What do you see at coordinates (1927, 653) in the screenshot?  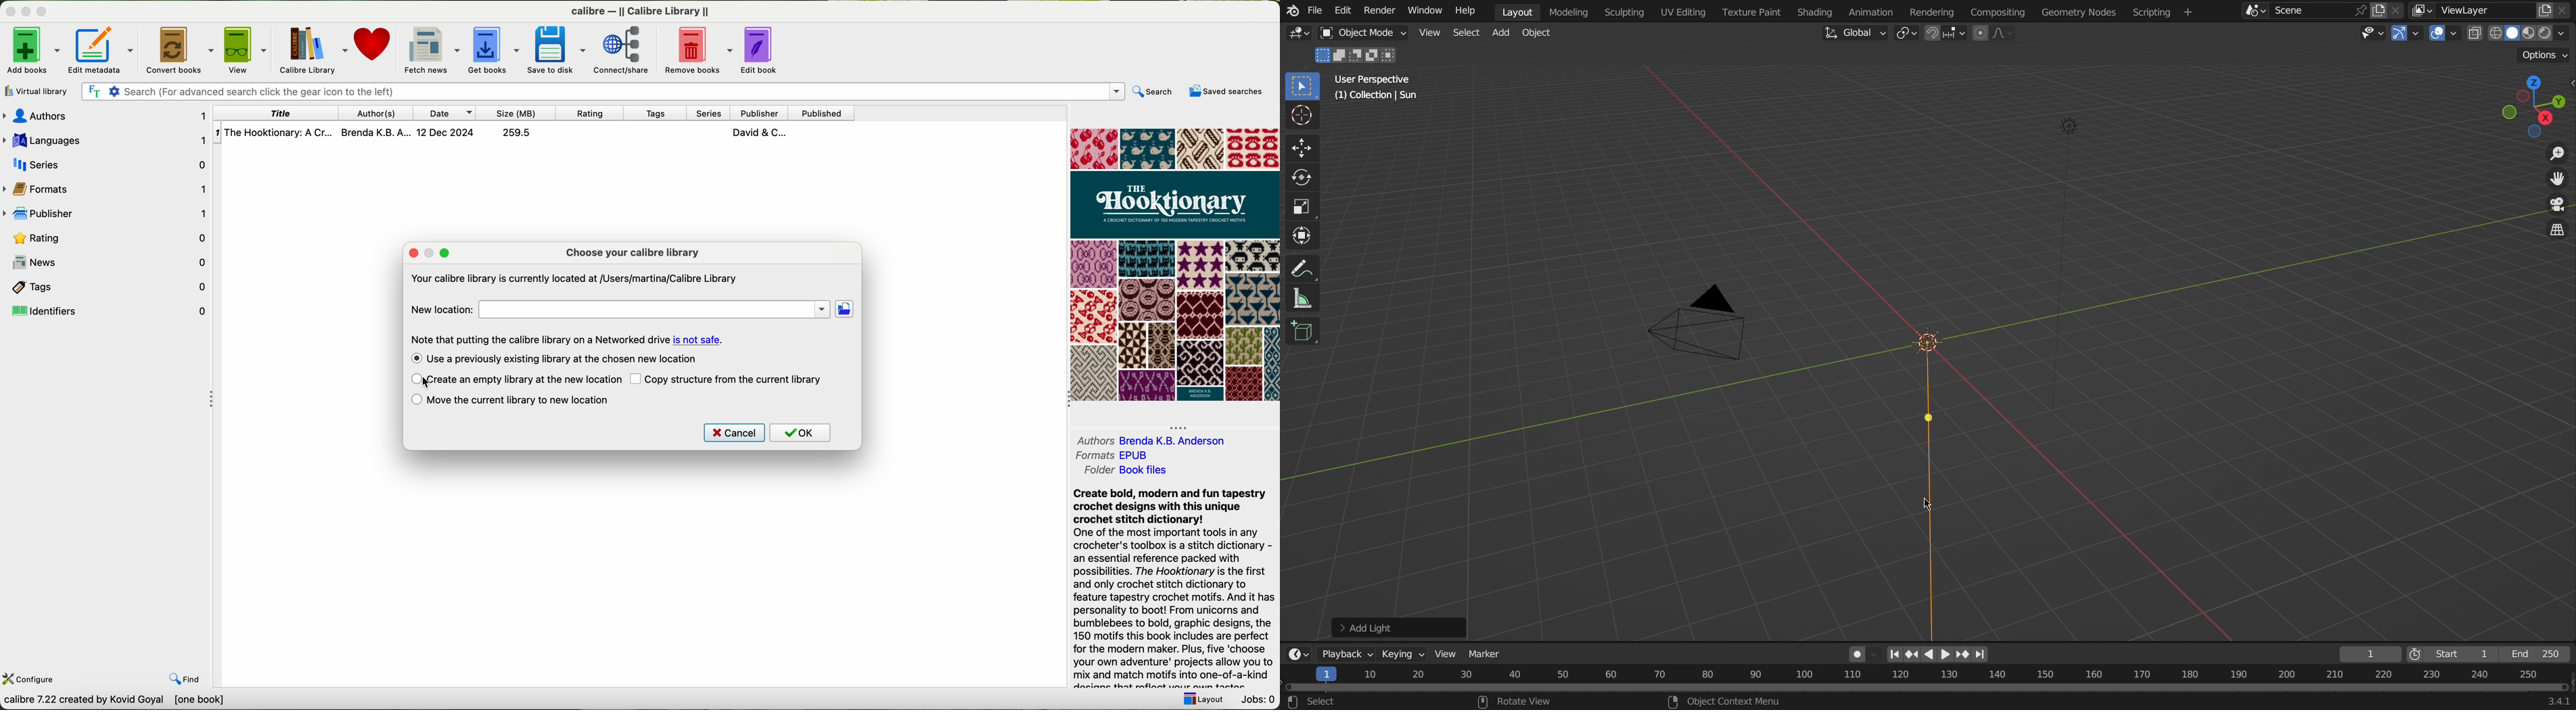 I see `pause` at bounding box center [1927, 653].